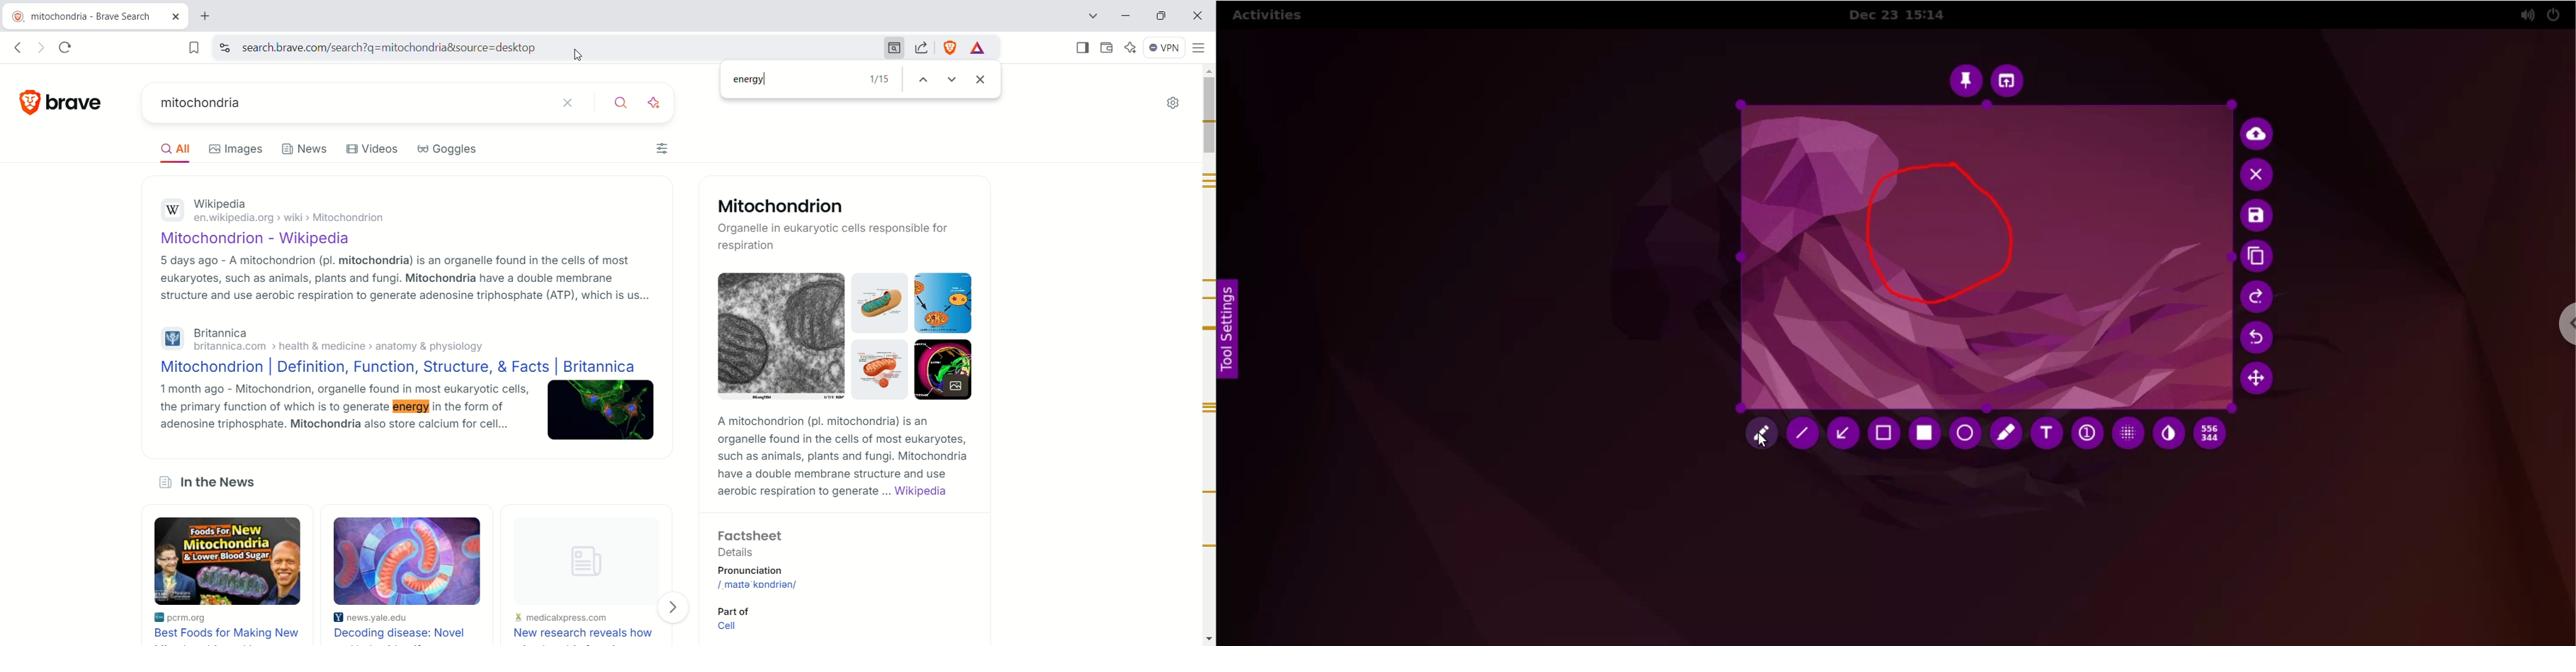 The height and width of the screenshot is (672, 2576). What do you see at coordinates (1209, 356) in the screenshot?
I see `vertical scroll bar` at bounding box center [1209, 356].